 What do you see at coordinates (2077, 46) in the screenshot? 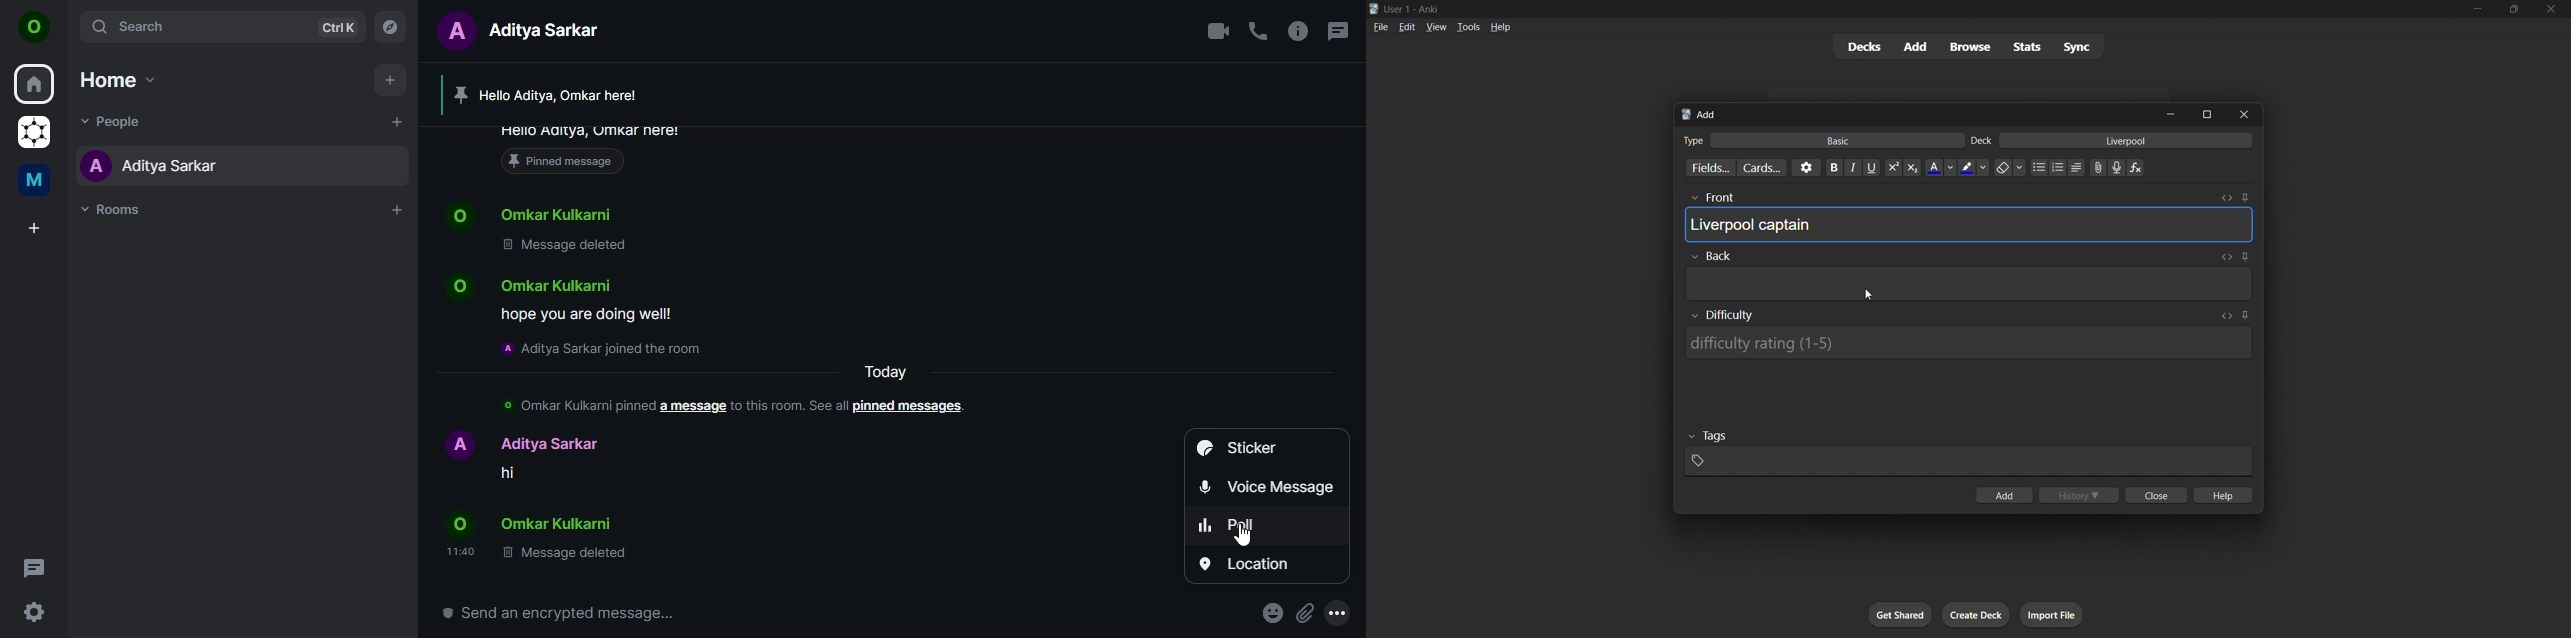
I see `sync` at bounding box center [2077, 46].